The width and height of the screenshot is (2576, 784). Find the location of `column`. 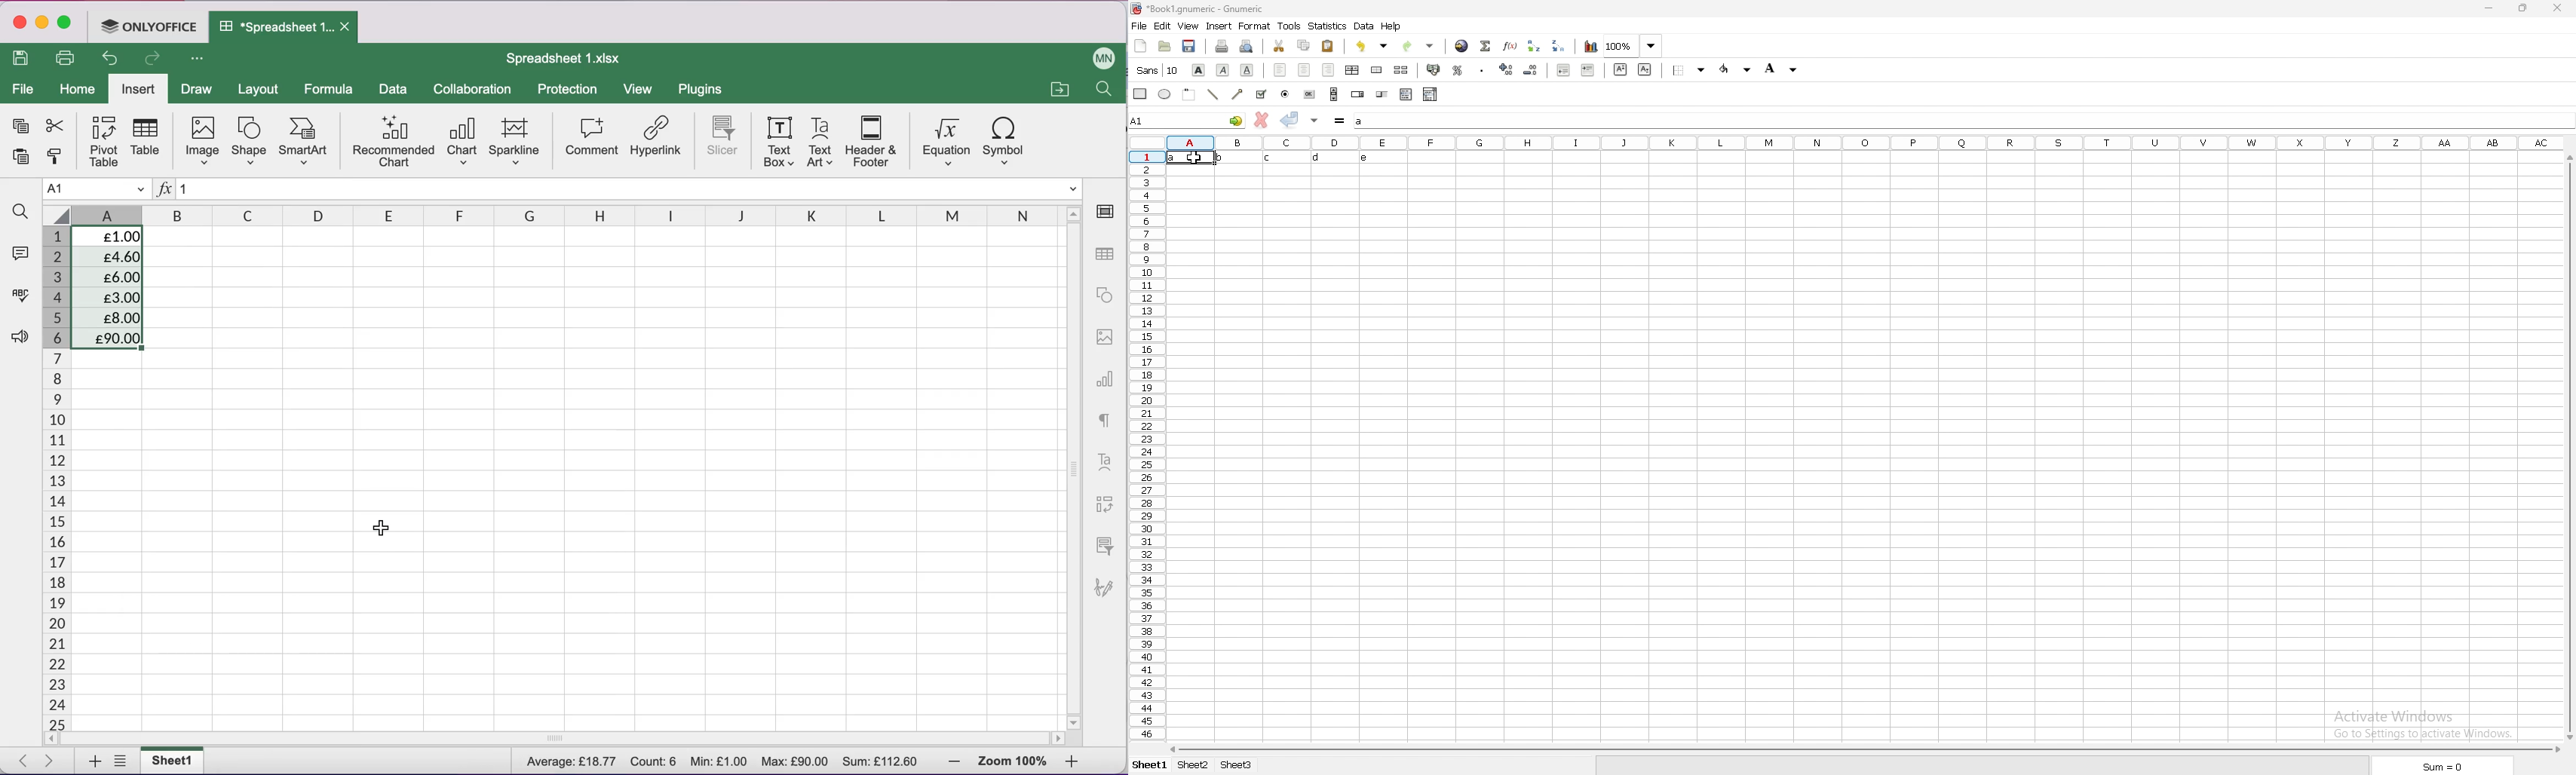

column is located at coordinates (1866, 144).